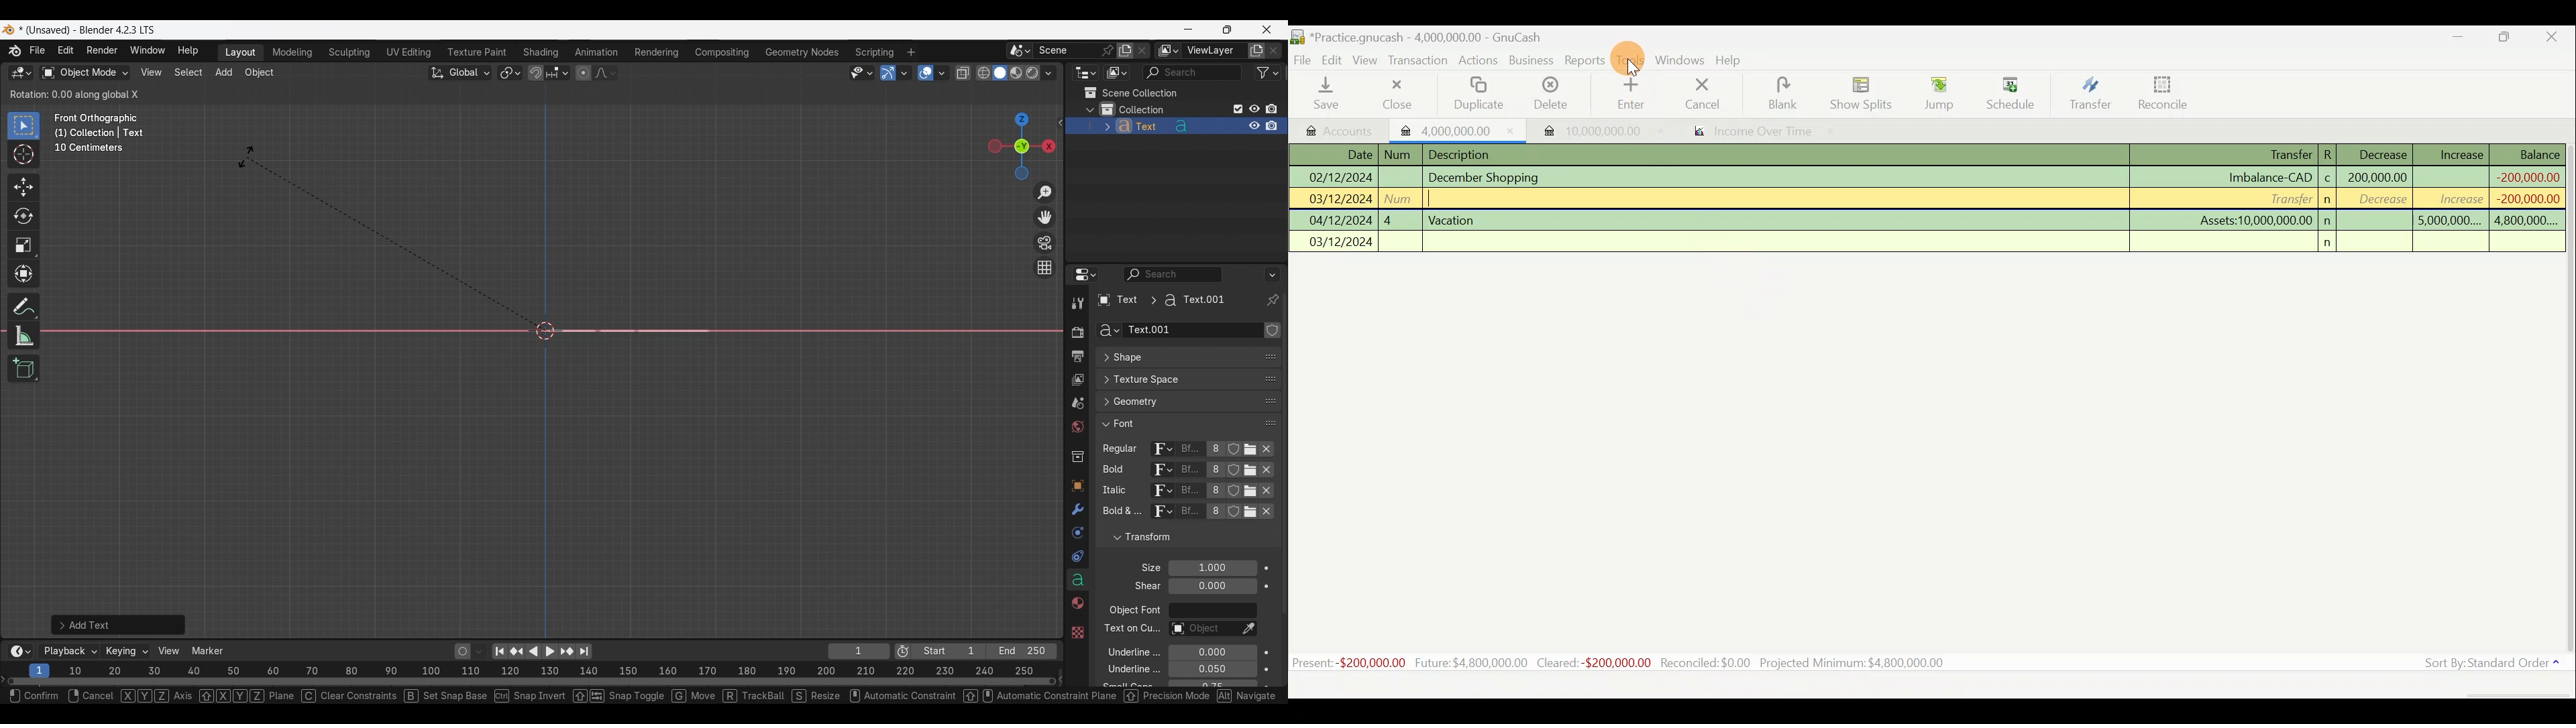  Describe the element at coordinates (8, 29) in the screenshot. I see `Software logo` at that location.